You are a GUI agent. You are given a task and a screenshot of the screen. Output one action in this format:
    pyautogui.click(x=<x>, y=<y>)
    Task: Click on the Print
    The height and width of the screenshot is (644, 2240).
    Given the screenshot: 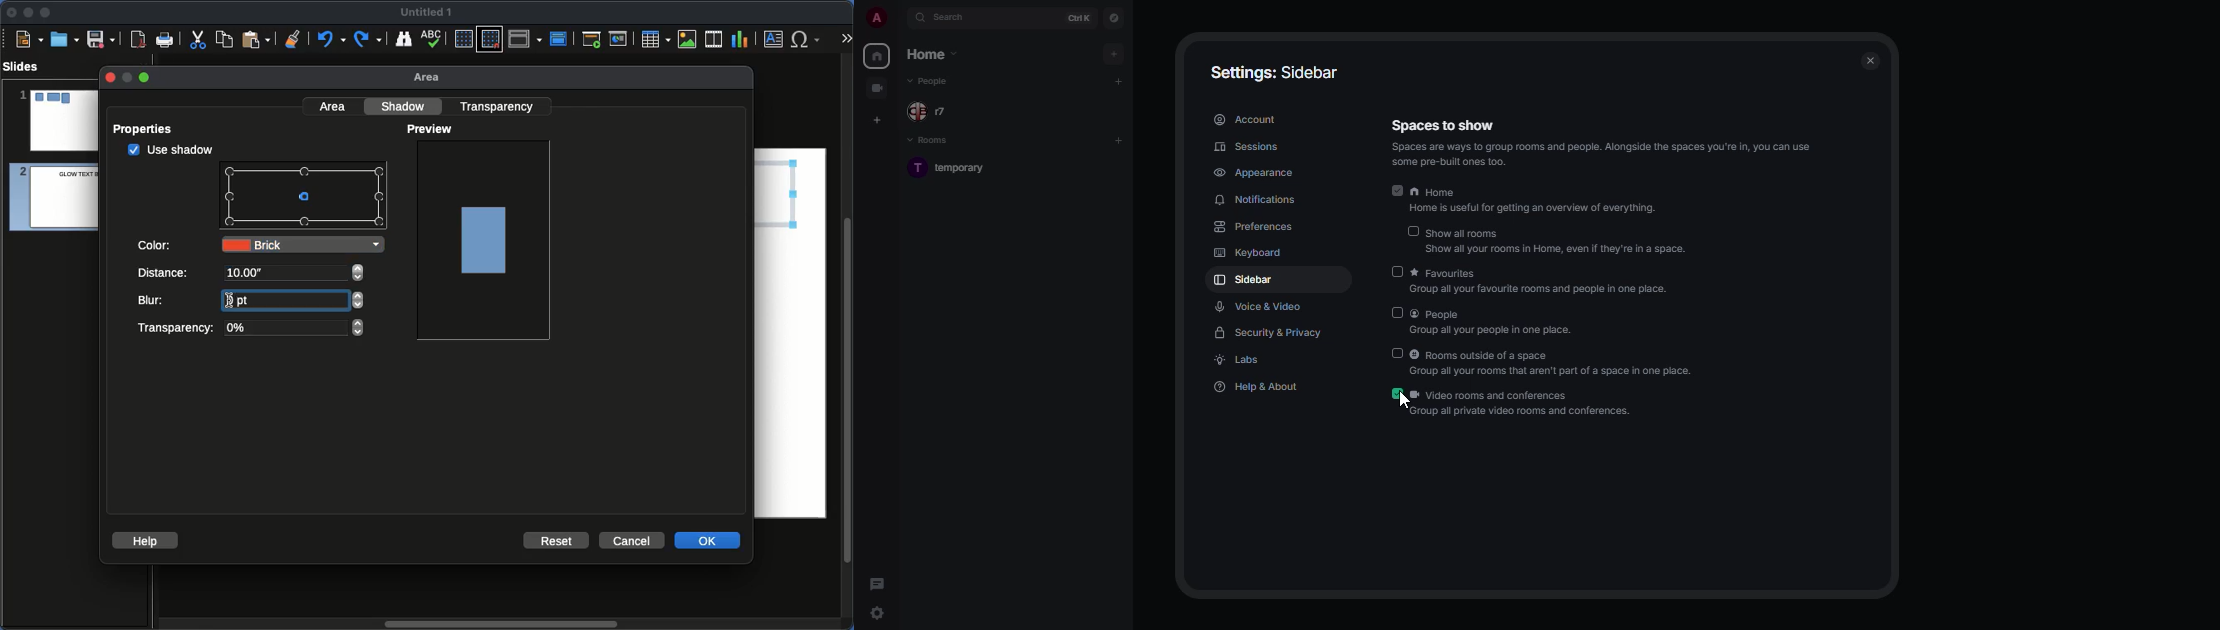 What is the action you would take?
    pyautogui.click(x=165, y=41)
    